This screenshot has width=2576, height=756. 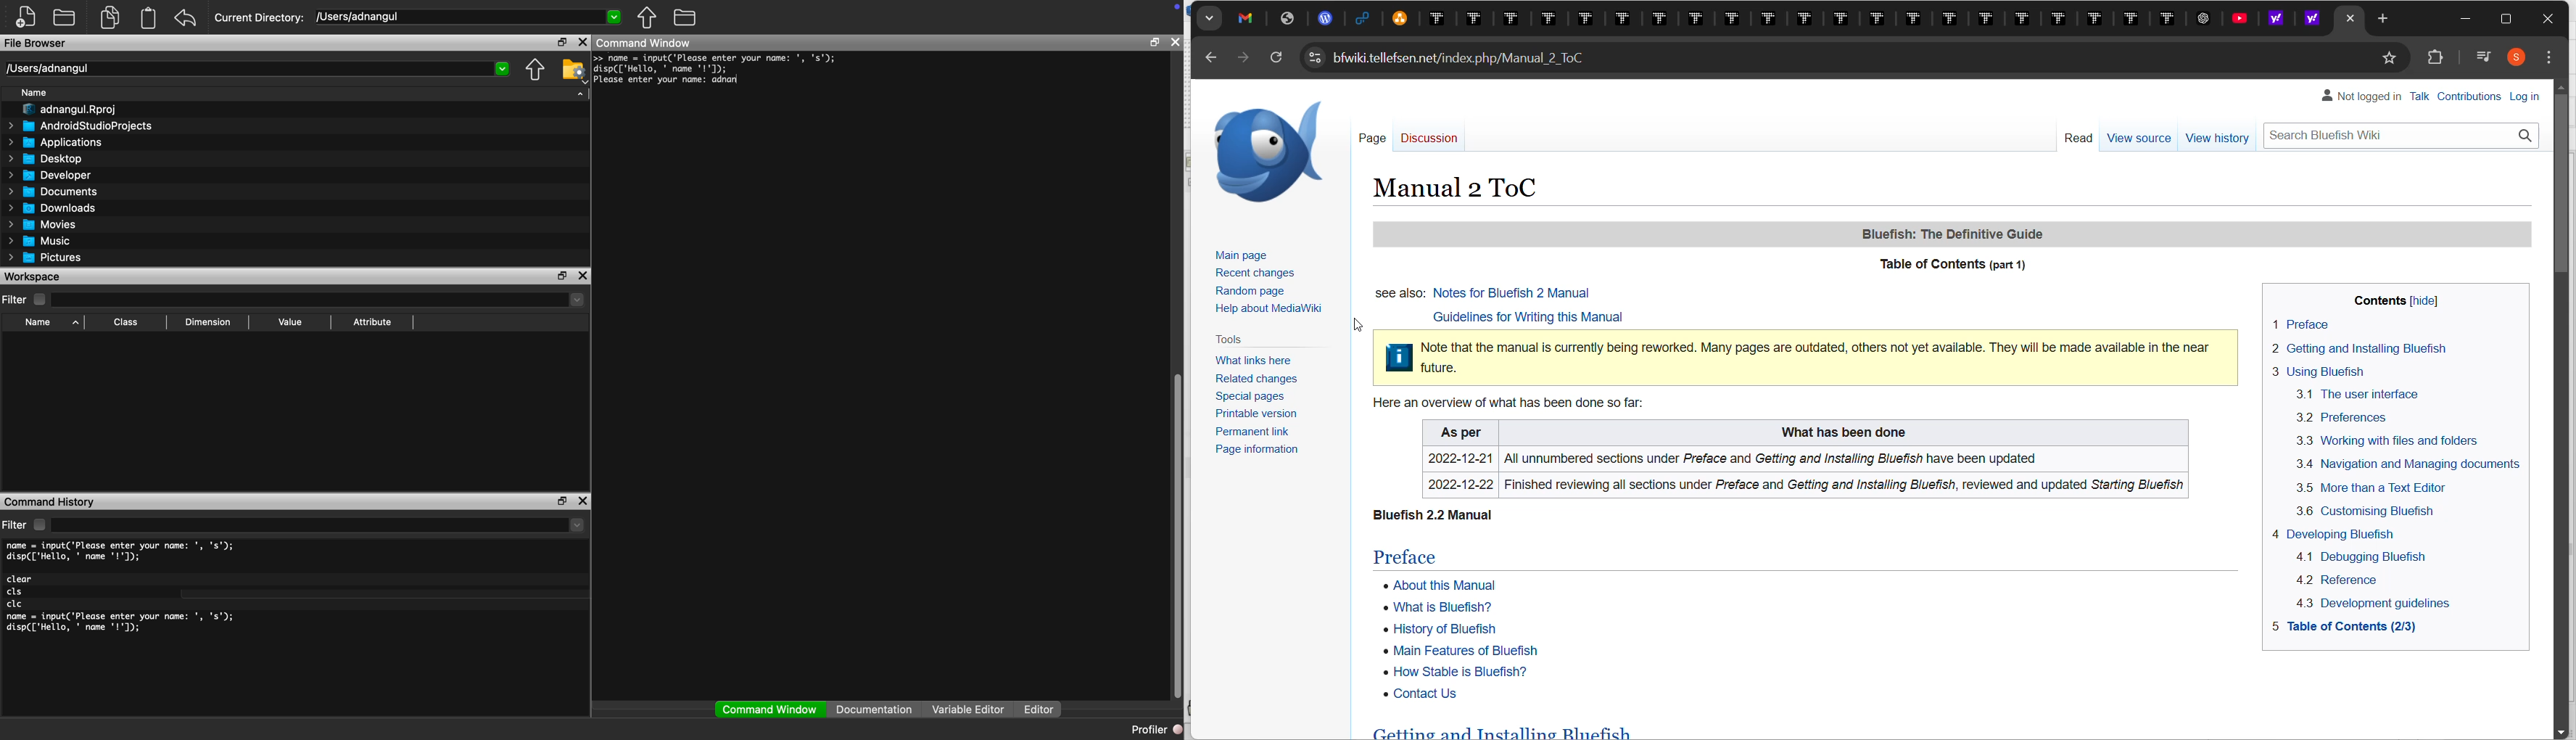 I want to click on close, so click(x=1175, y=42).